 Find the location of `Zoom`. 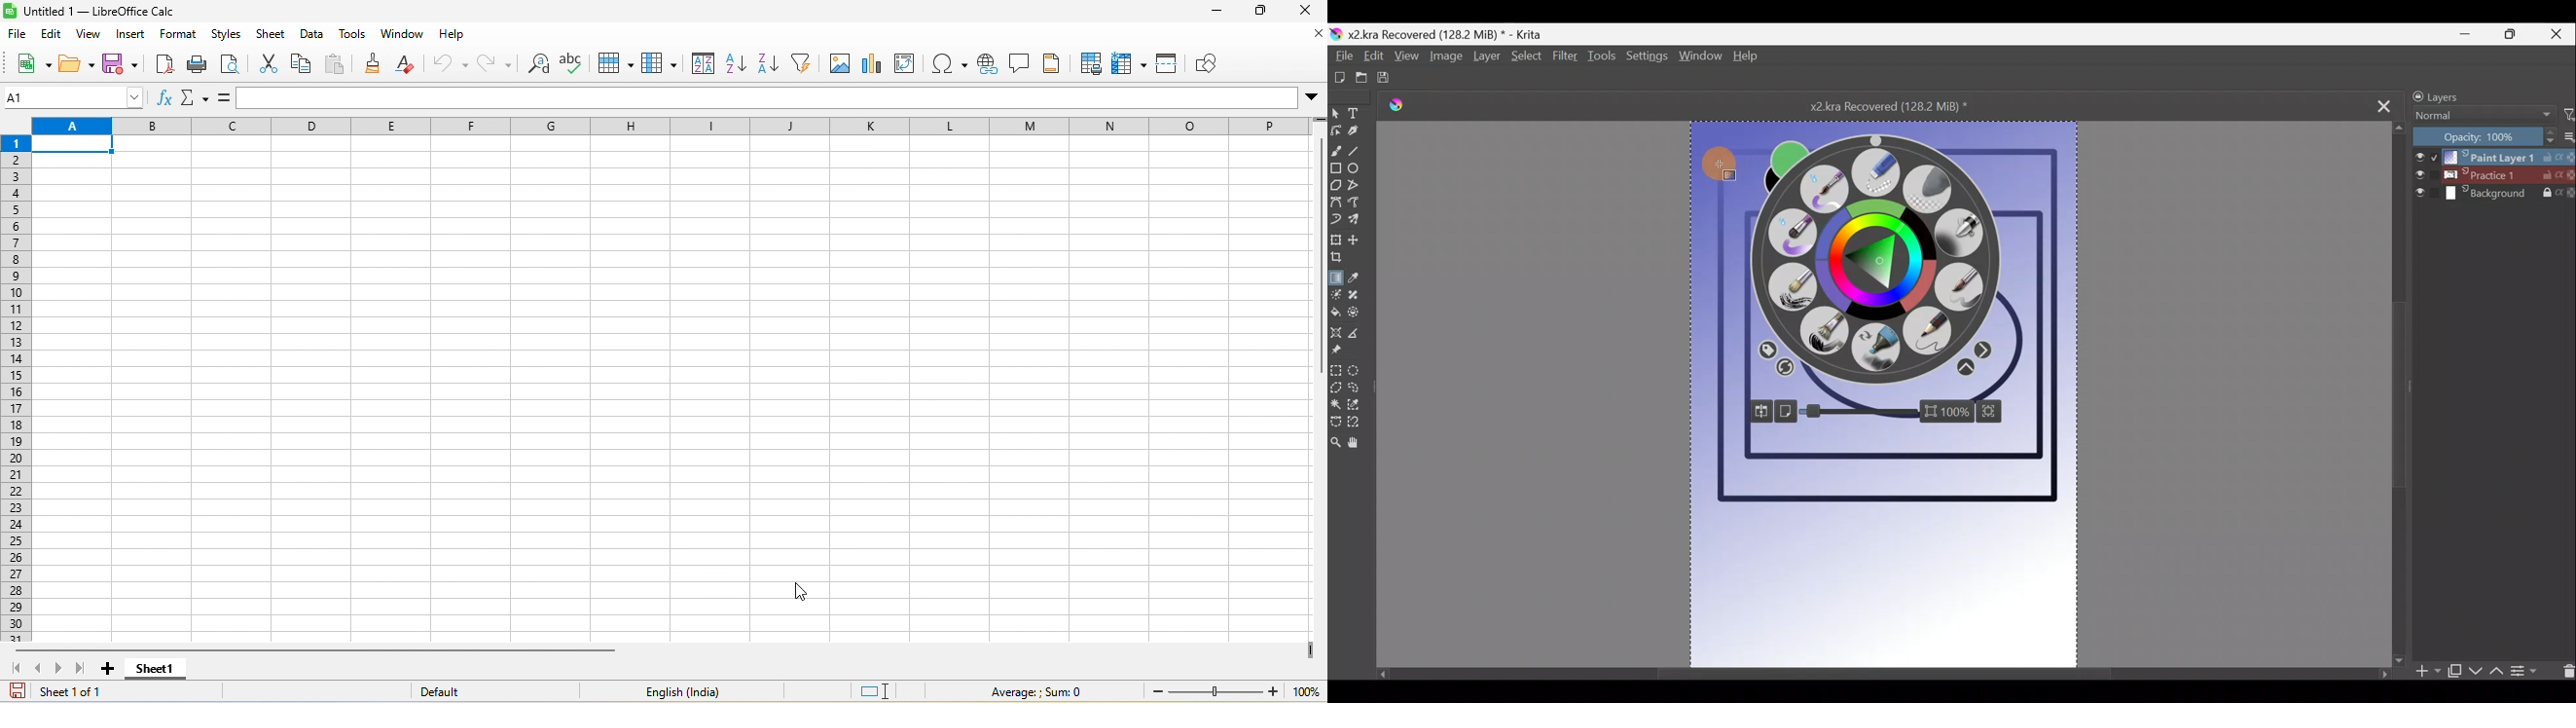

Zoom is located at coordinates (1887, 411).